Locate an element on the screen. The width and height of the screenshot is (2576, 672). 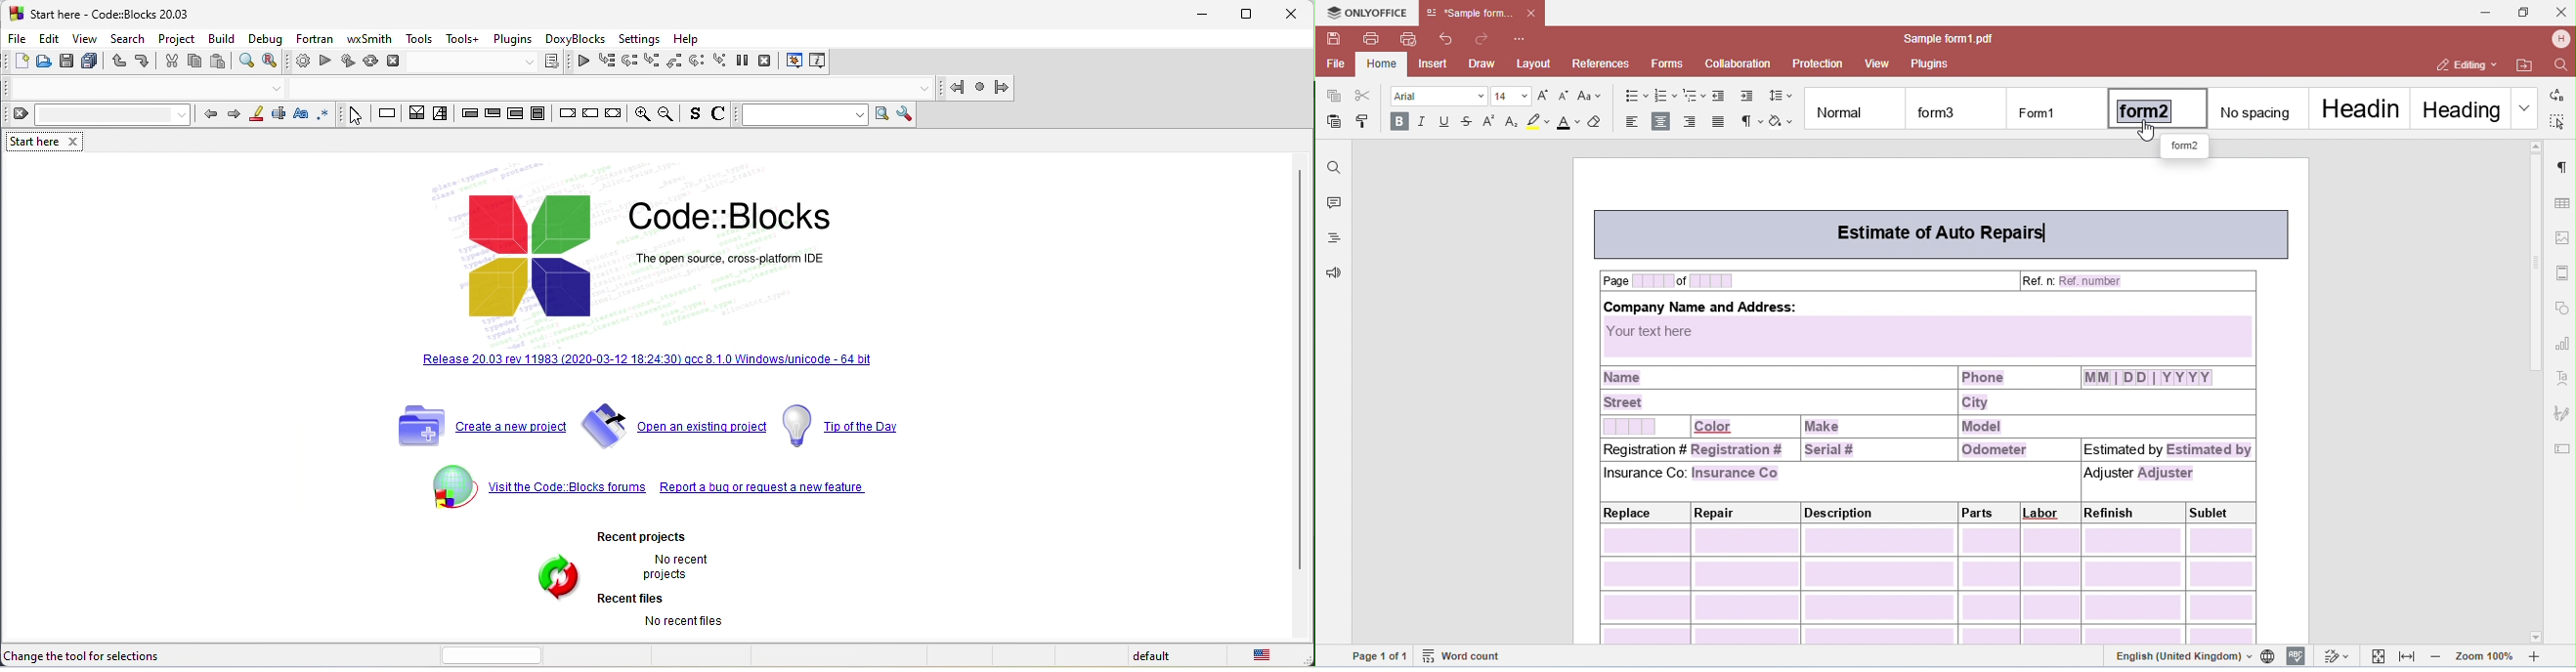
cut is located at coordinates (172, 63).